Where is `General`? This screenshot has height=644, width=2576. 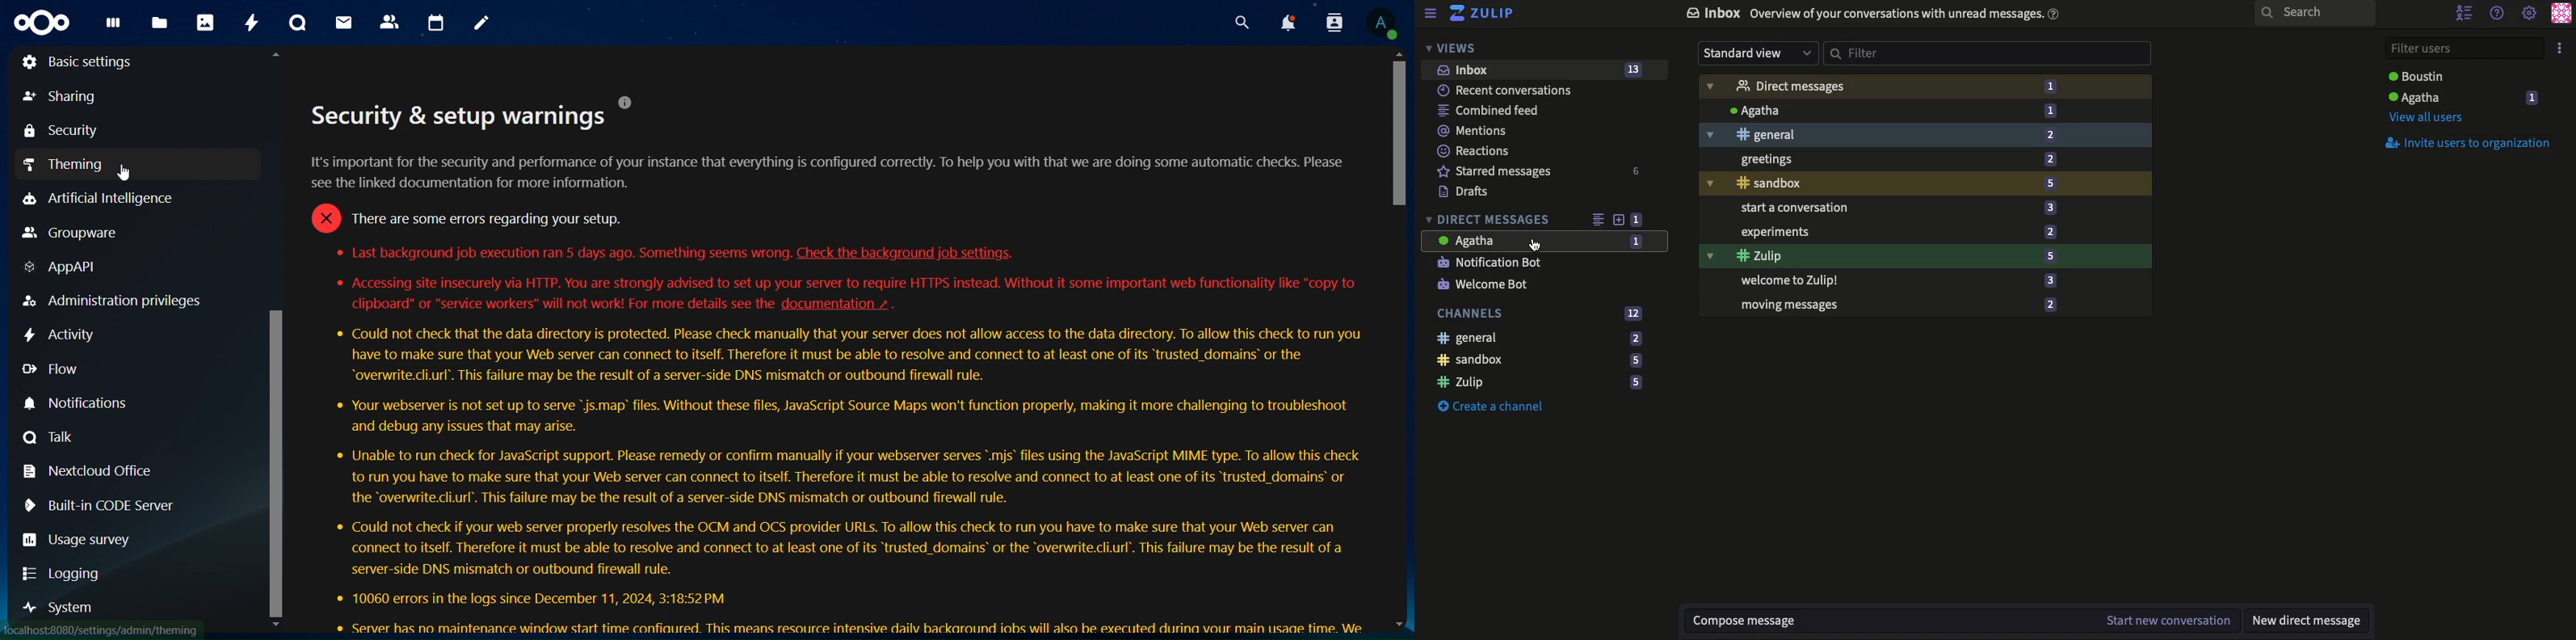
General is located at coordinates (1923, 137).